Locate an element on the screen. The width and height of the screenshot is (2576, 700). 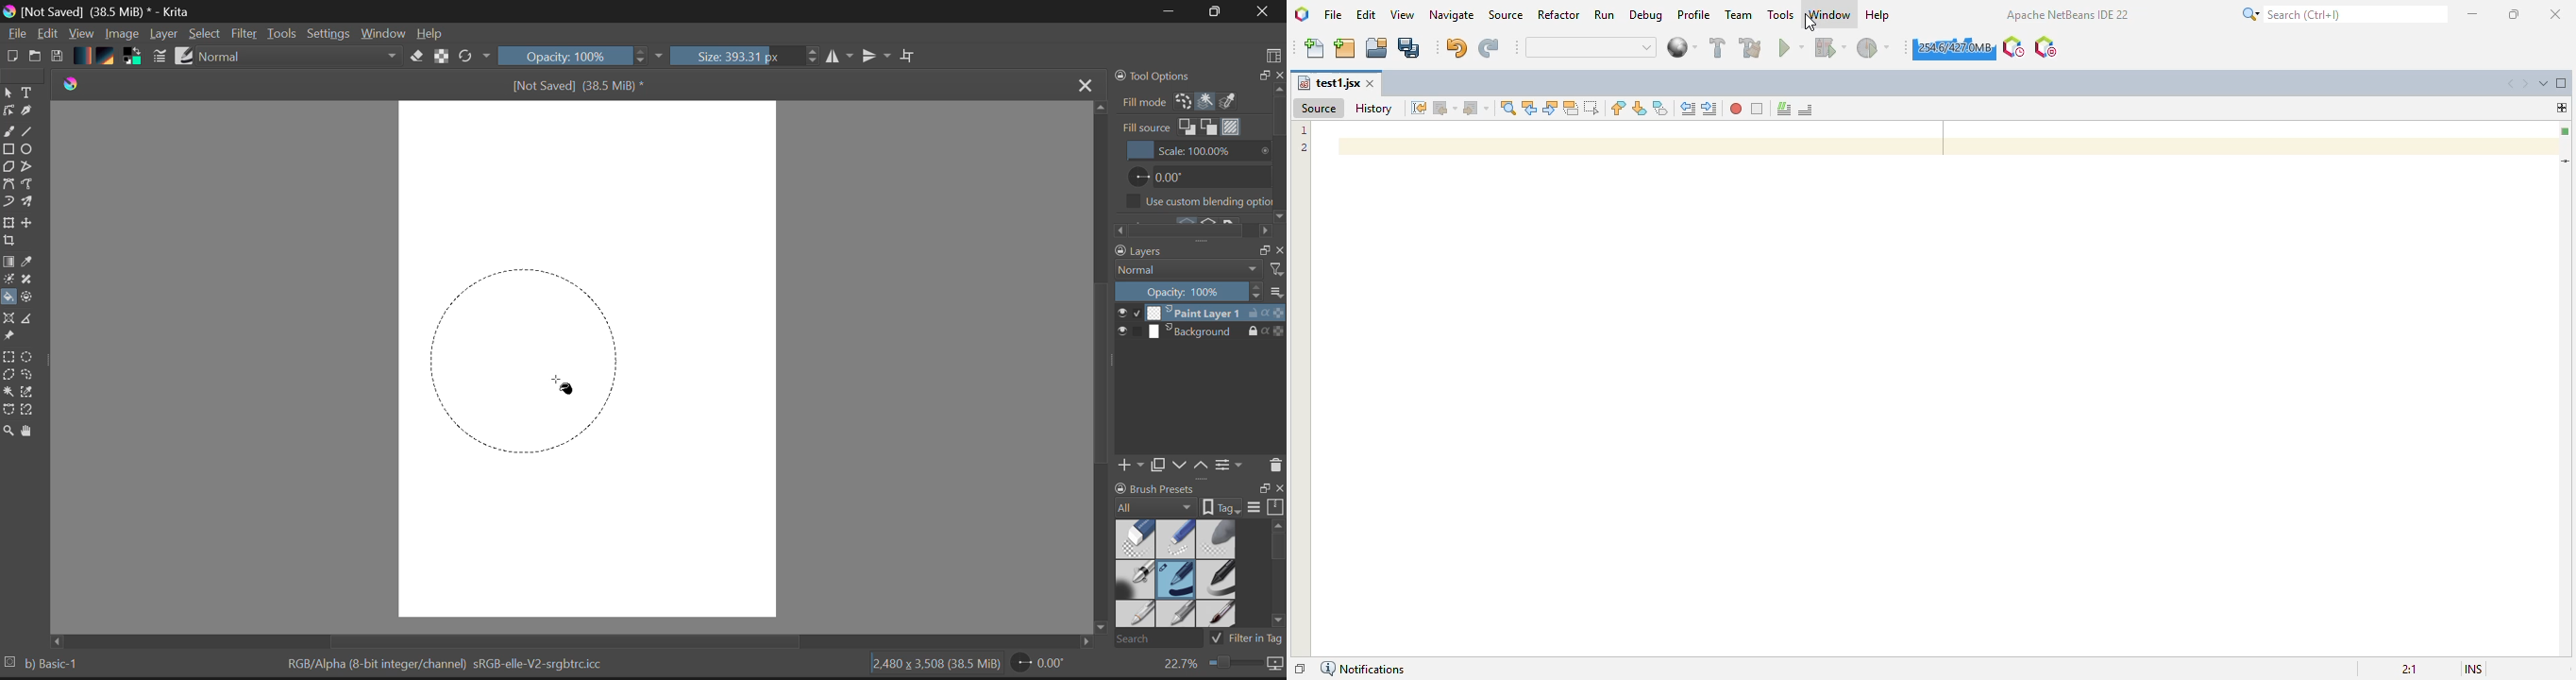
Continuous Selection is located at coordinates (11, 392).